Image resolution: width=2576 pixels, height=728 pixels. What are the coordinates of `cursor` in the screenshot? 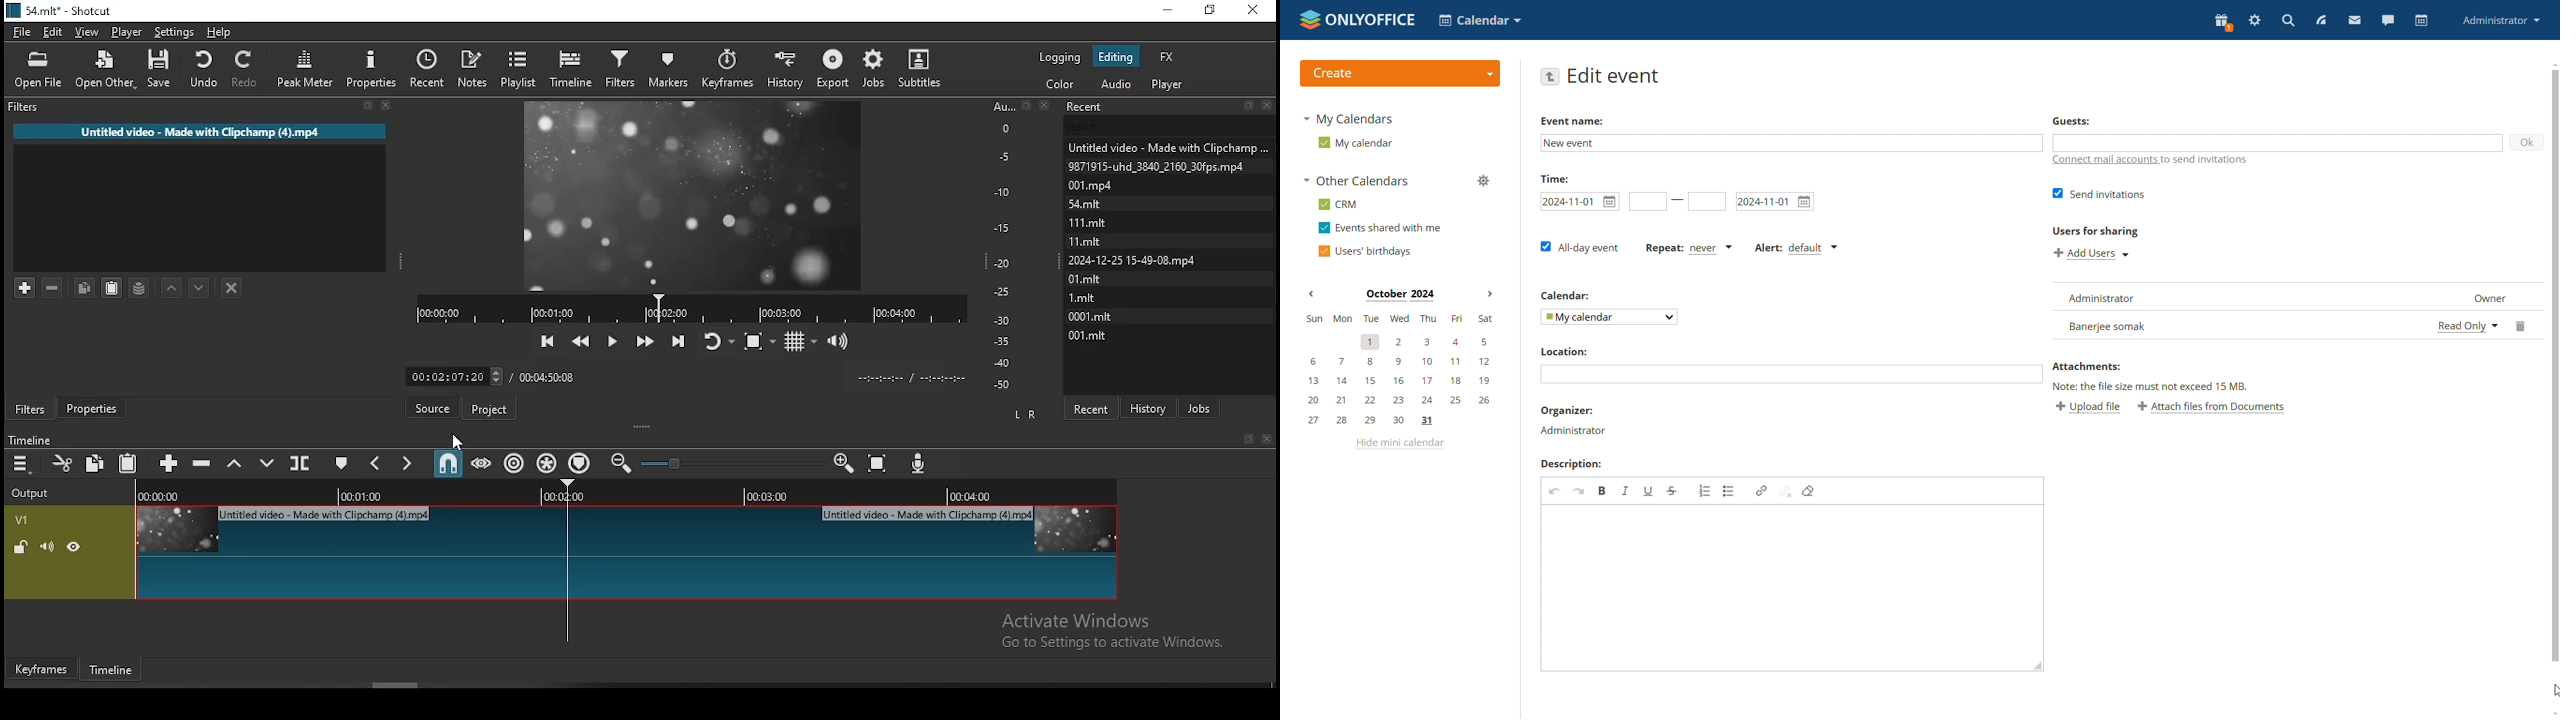 It's located at (2552, 690).